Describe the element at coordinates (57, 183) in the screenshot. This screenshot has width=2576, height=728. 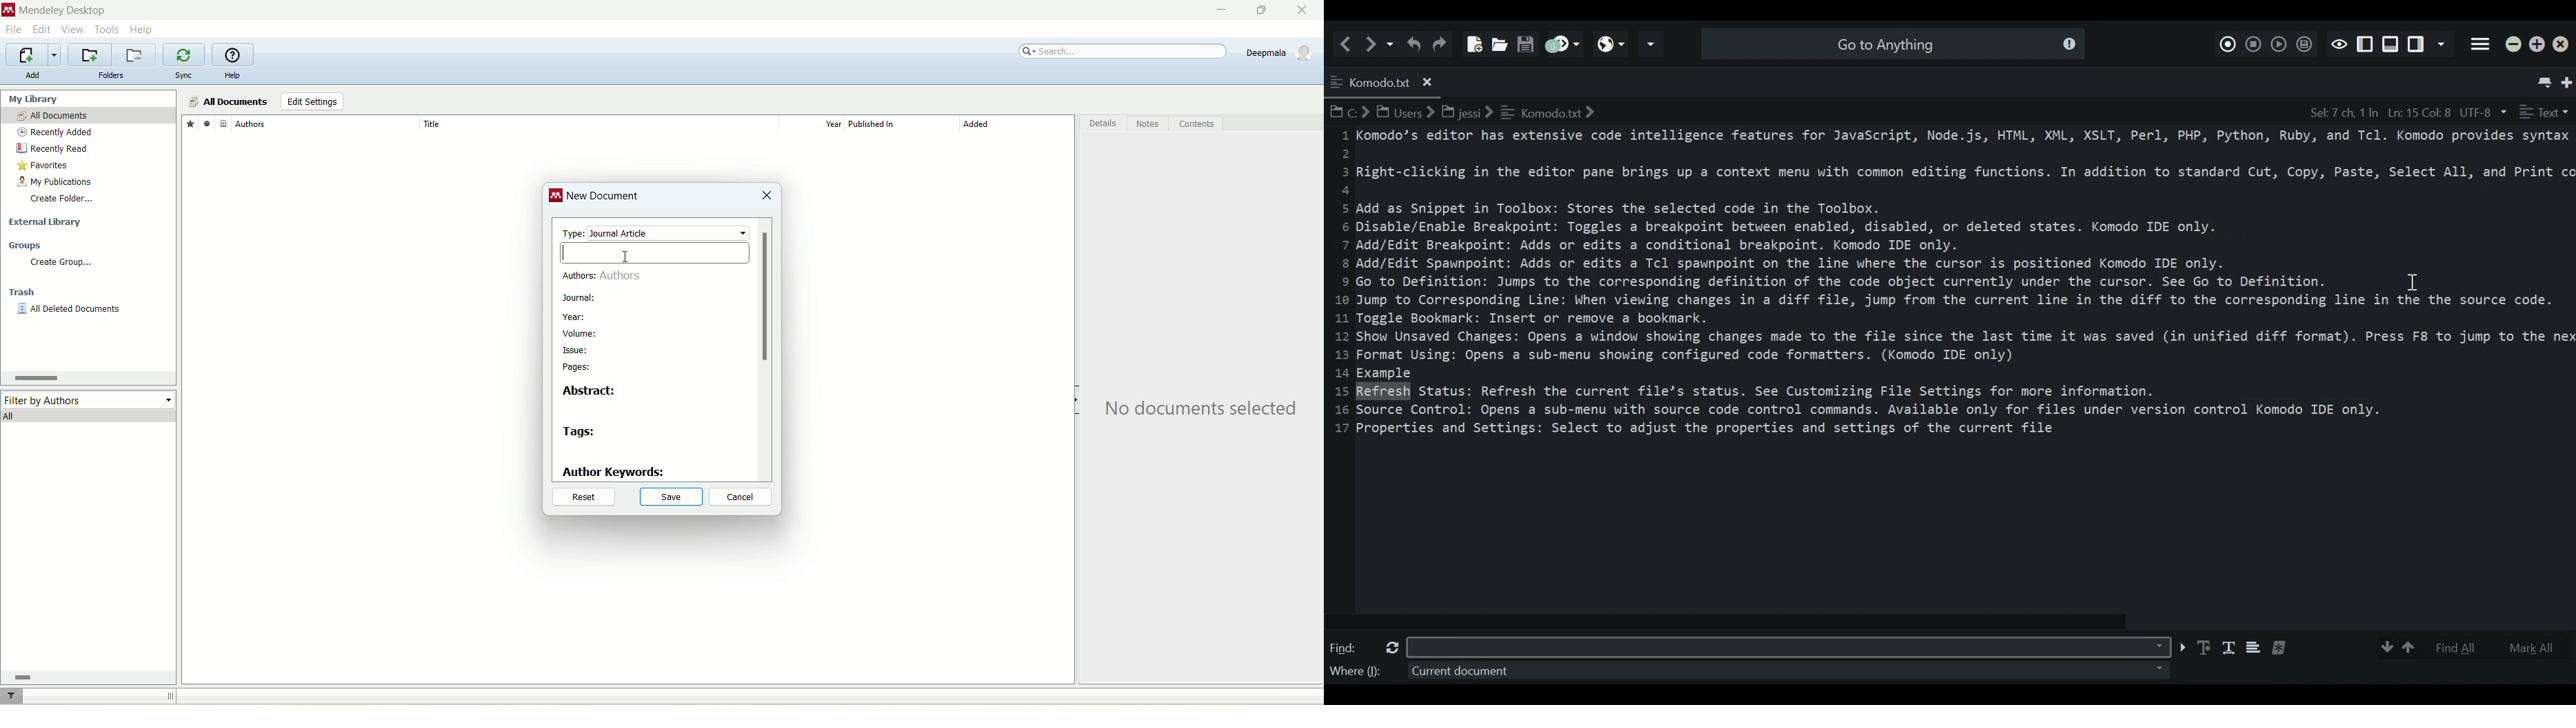
I see `my publication` at that location.